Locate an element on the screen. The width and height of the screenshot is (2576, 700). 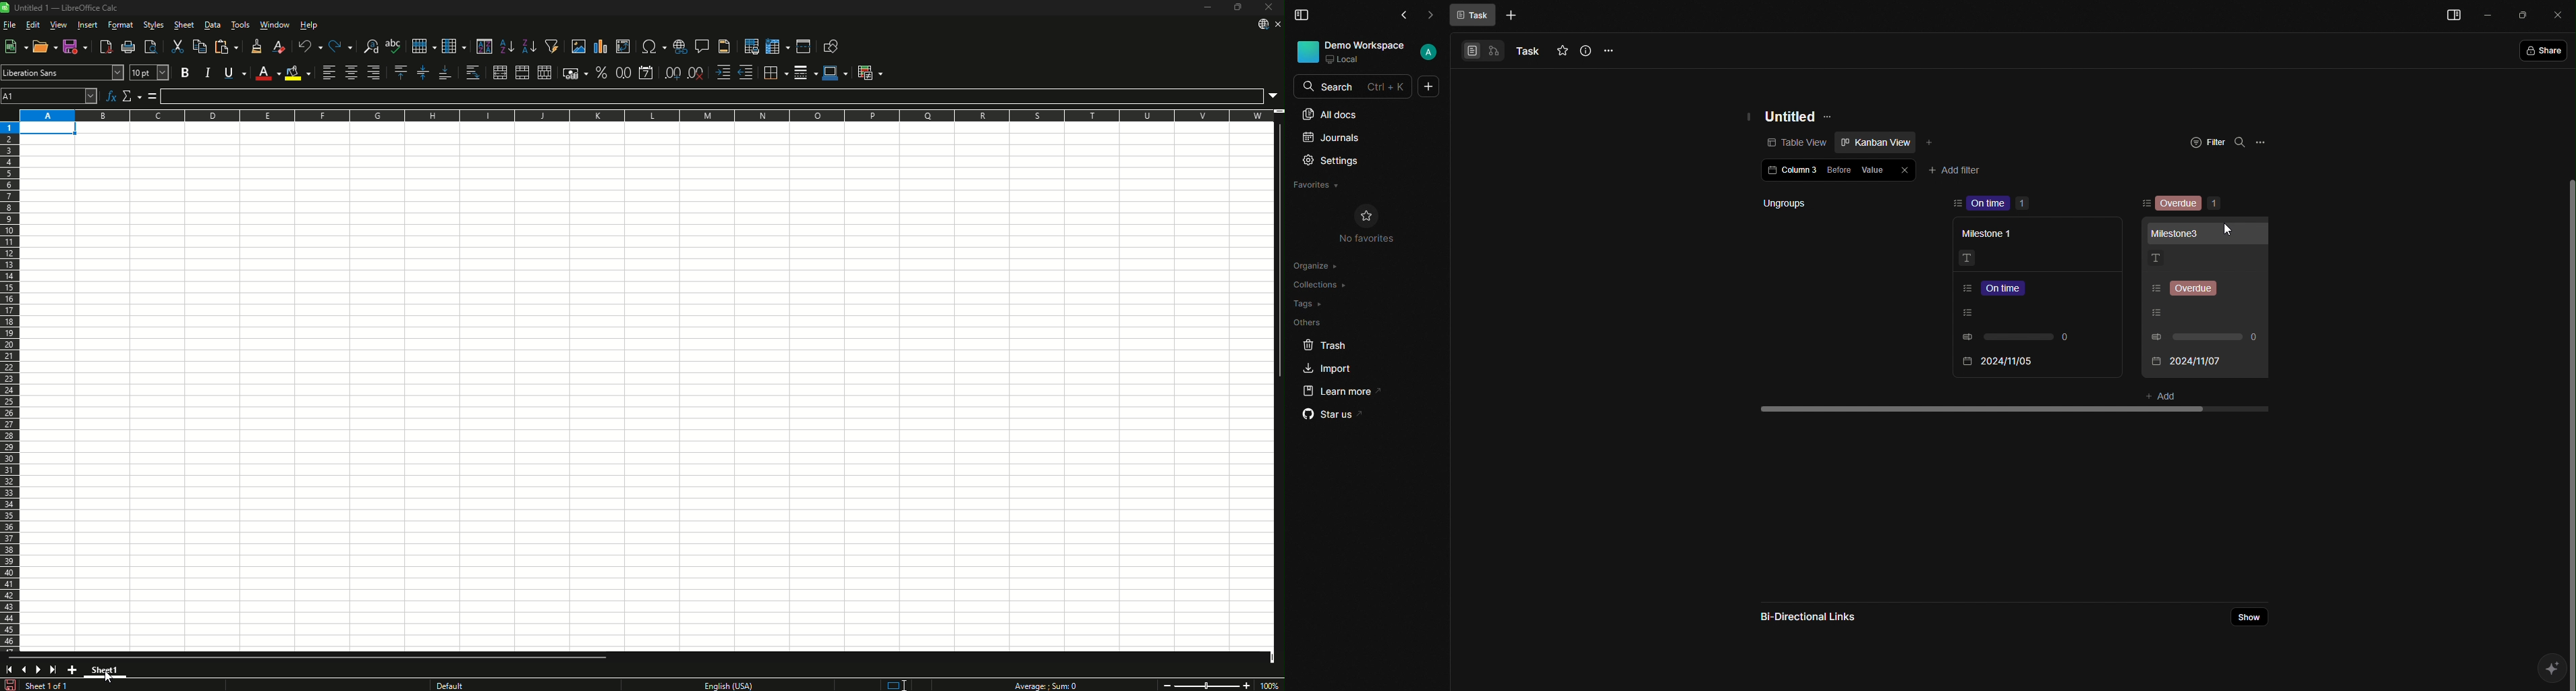
Save is located at coordinates (76, 46).